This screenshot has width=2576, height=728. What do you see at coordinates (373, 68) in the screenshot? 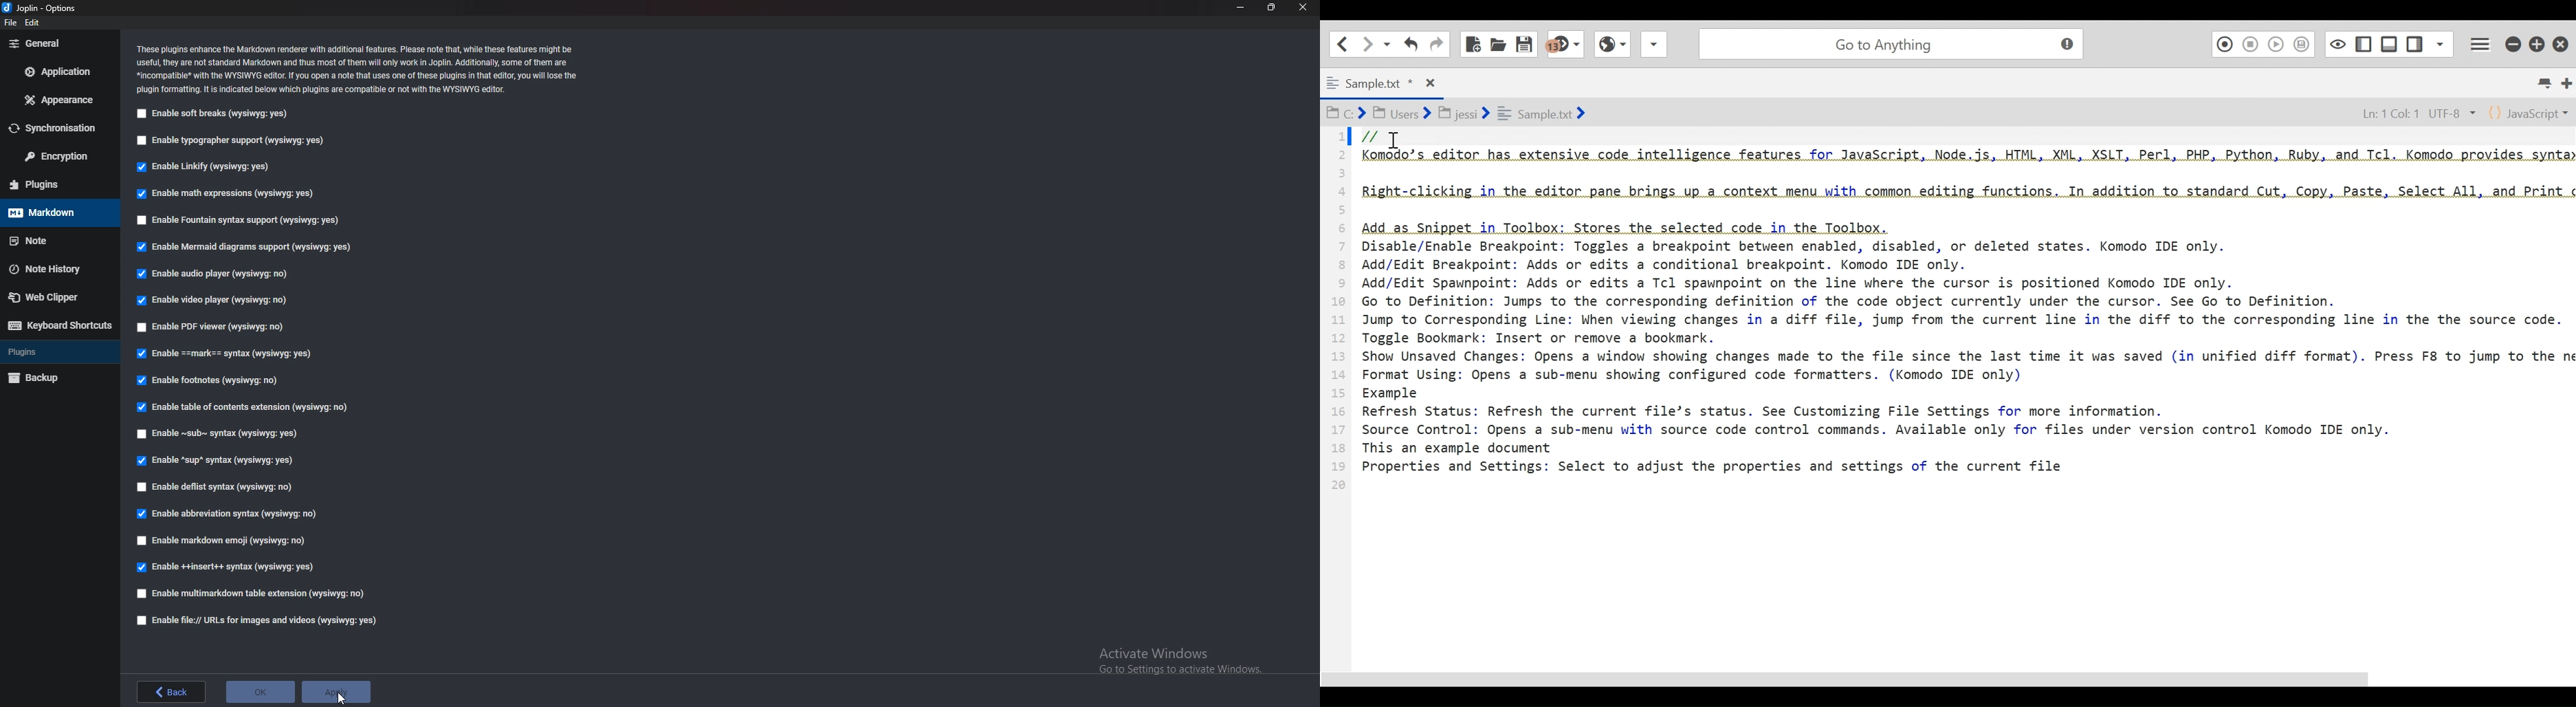
I see `Info` at bounding box center [373, 68].